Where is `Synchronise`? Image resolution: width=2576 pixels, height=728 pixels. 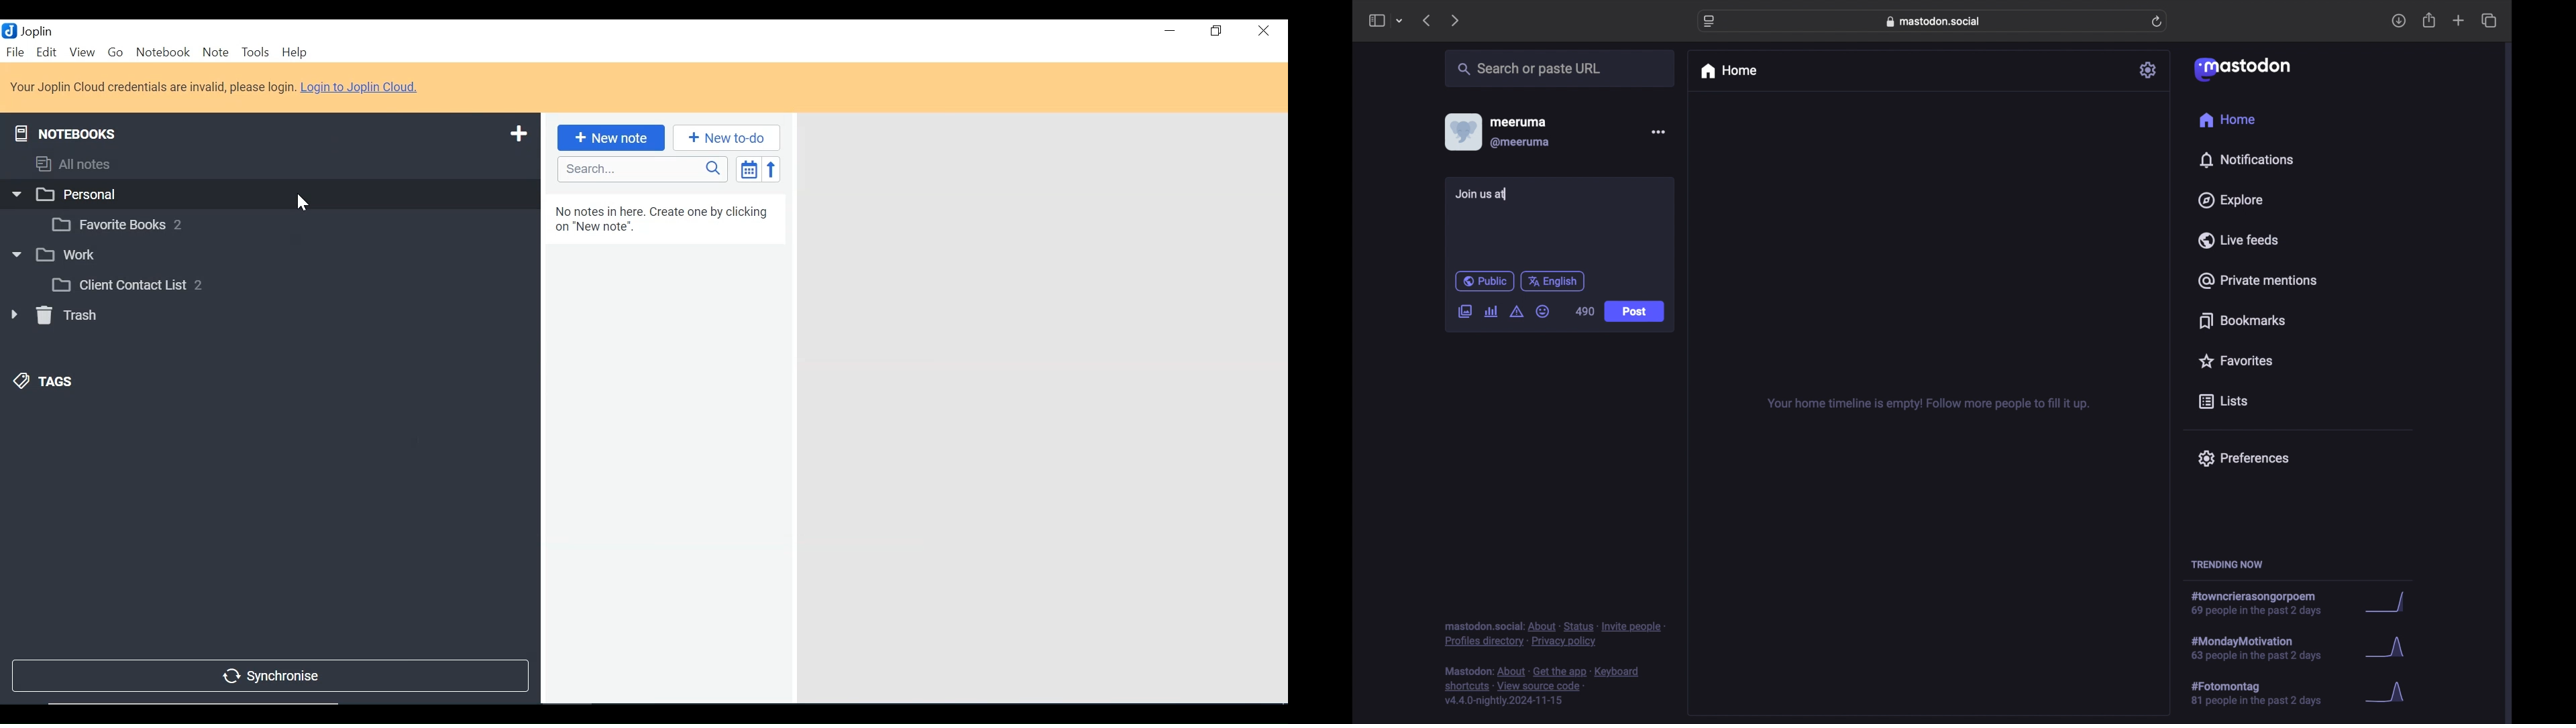 Synchronise is located at coordinates (268, 677).